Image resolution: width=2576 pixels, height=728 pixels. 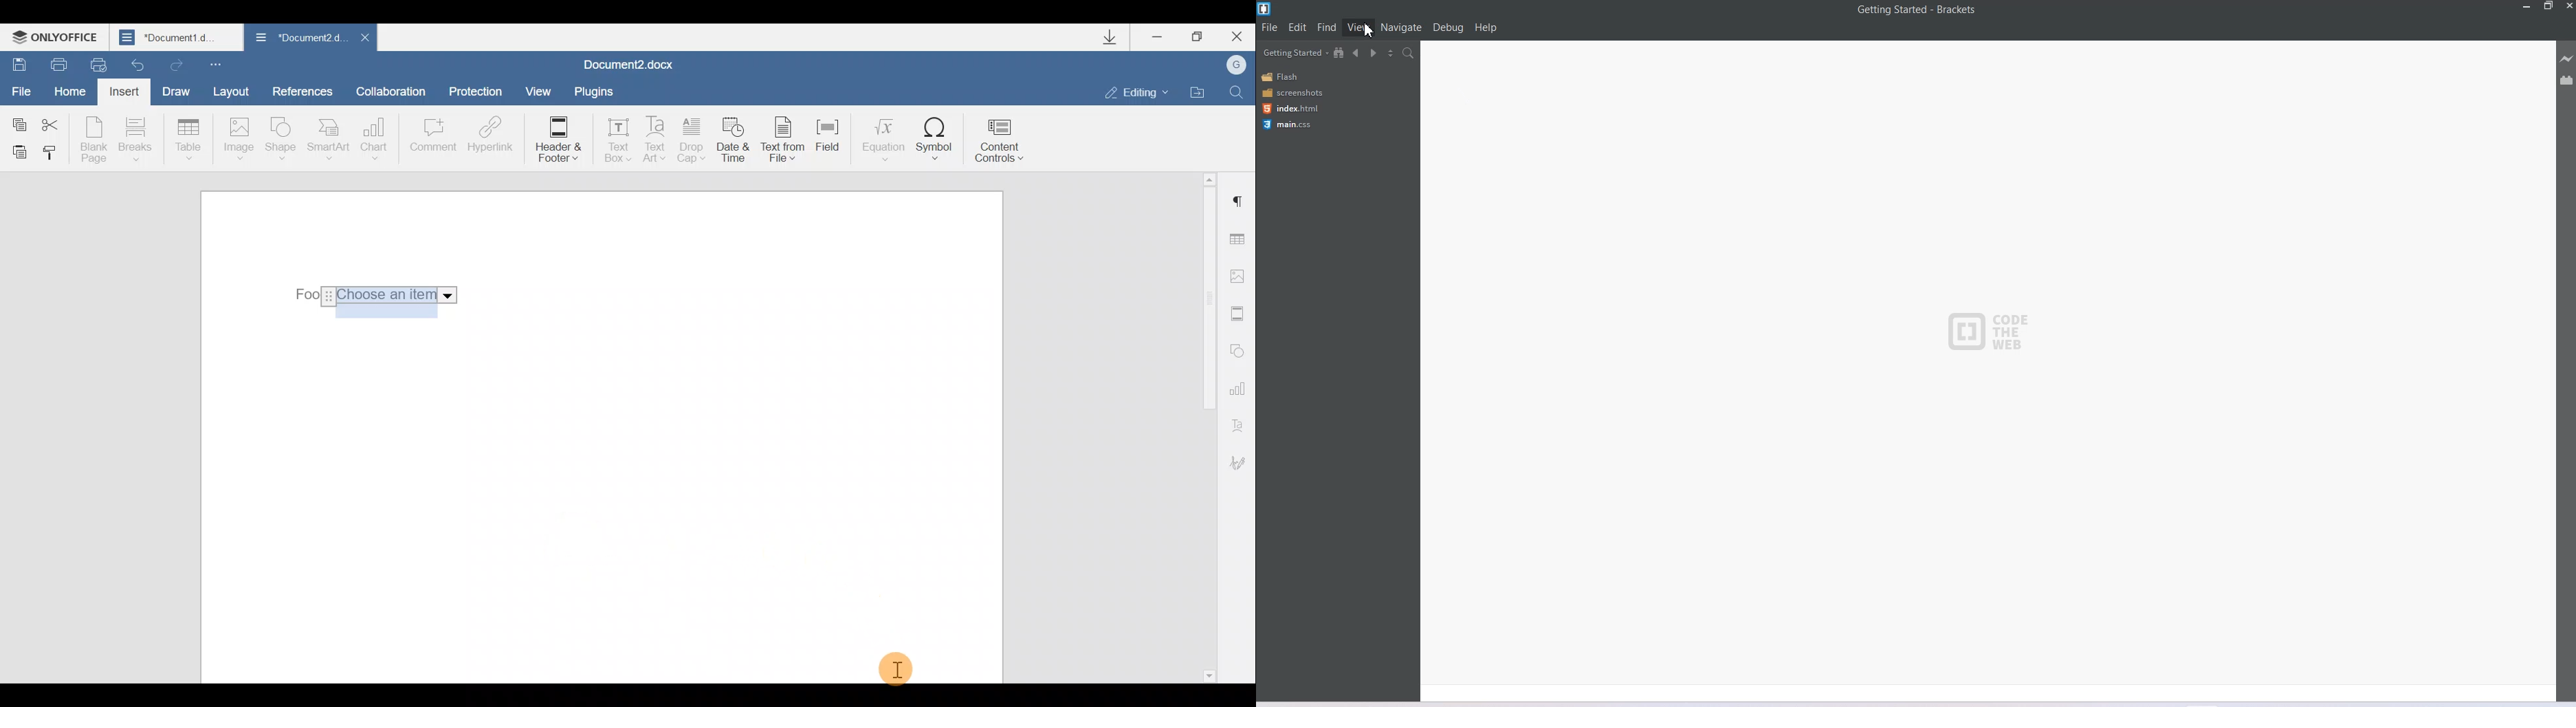 What do you see at coordinates (51, 155) in the screenshot?
I see `Copy style` at bounding box center [51, 155].